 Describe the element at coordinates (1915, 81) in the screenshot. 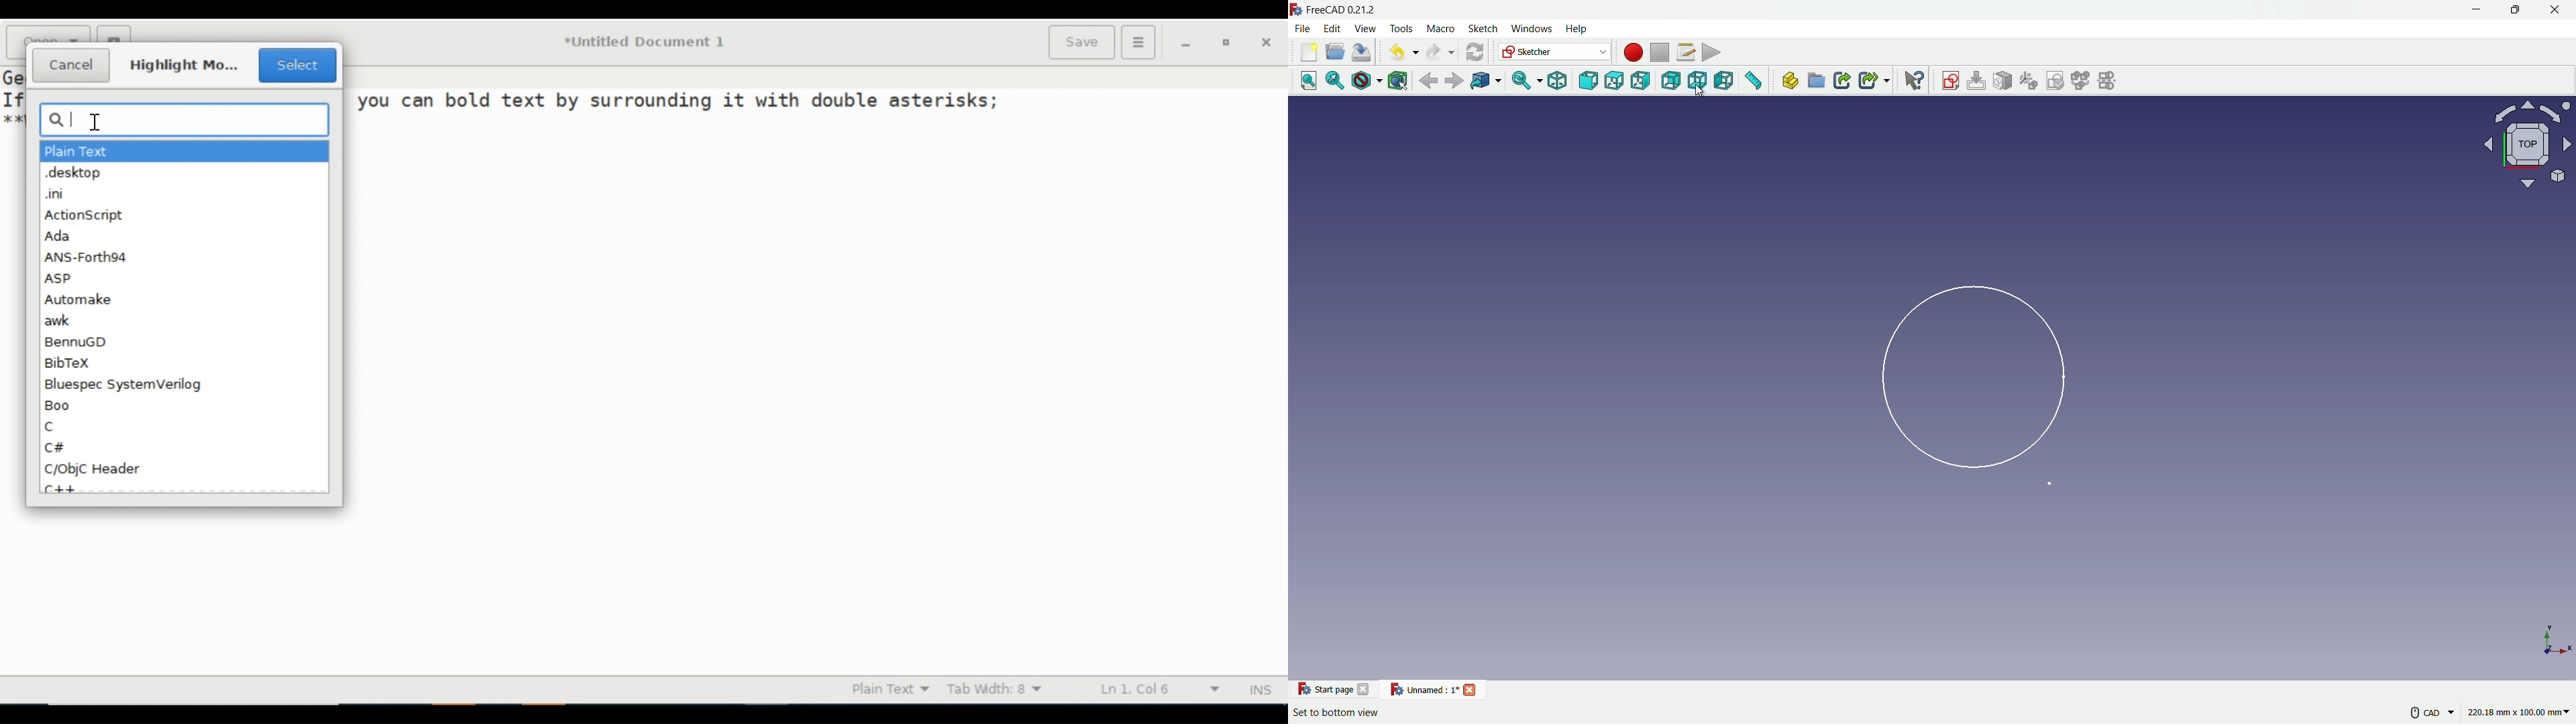

I see `help` at that location.